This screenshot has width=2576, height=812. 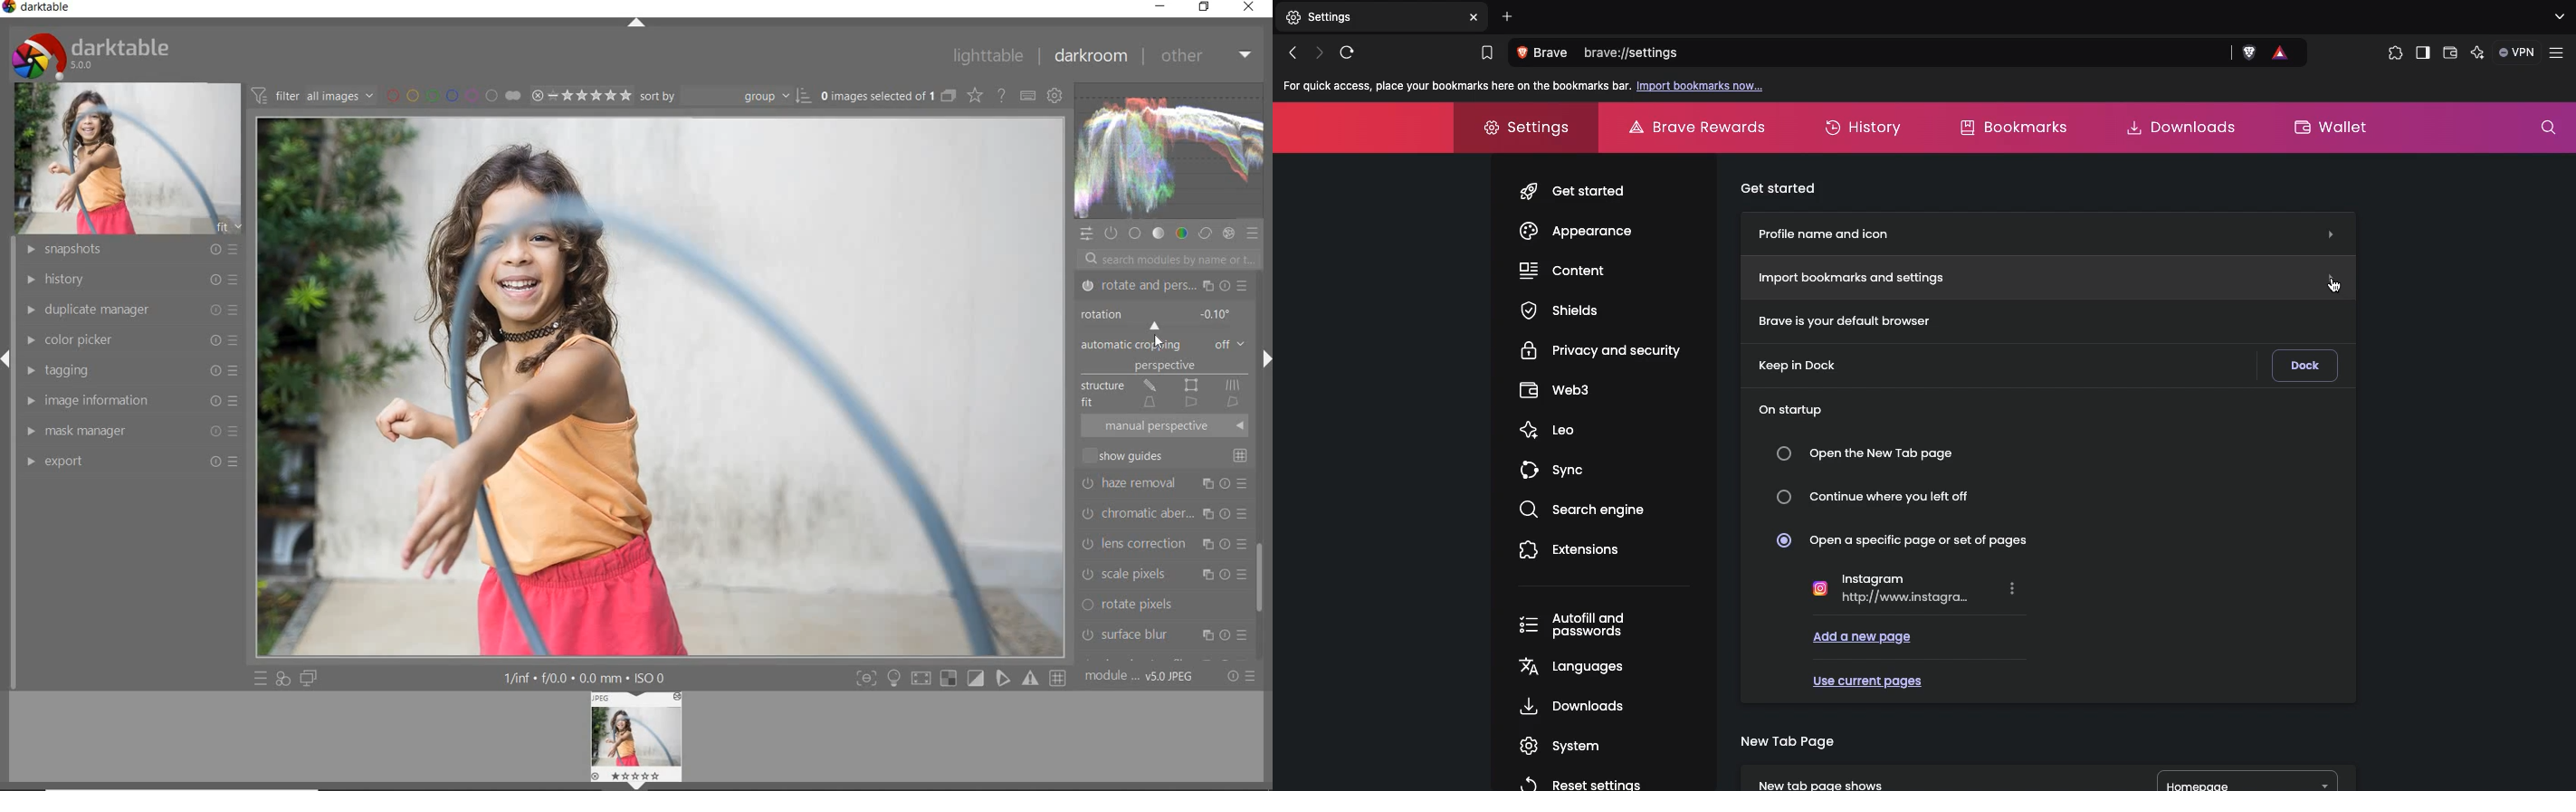 What do you see at coordinates (1162, 605) in the screenshot?
I see `rotate pixels` at bounding box center [1162, 605].